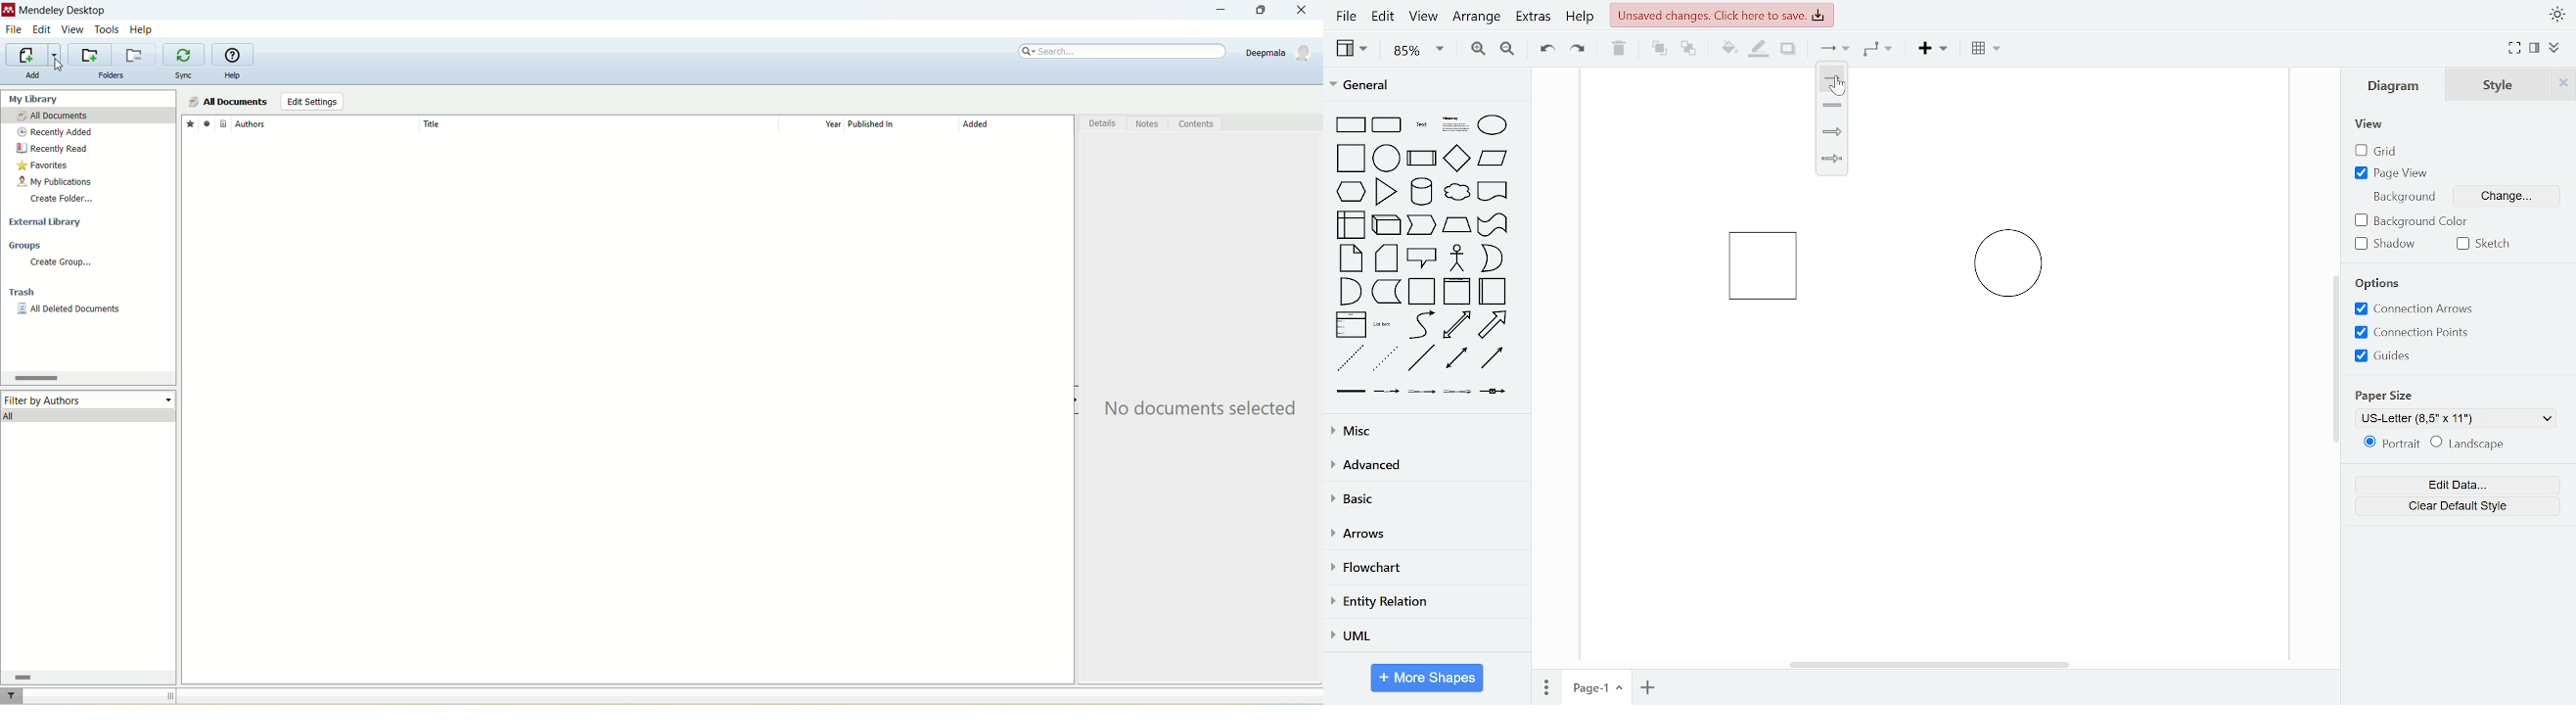 The height and width of the screenshot is (728, 2576). What do you see at coordinates (1388, 126) in the screenshot?
I see `rounded rectangle` at bounding box center [1388, 126].